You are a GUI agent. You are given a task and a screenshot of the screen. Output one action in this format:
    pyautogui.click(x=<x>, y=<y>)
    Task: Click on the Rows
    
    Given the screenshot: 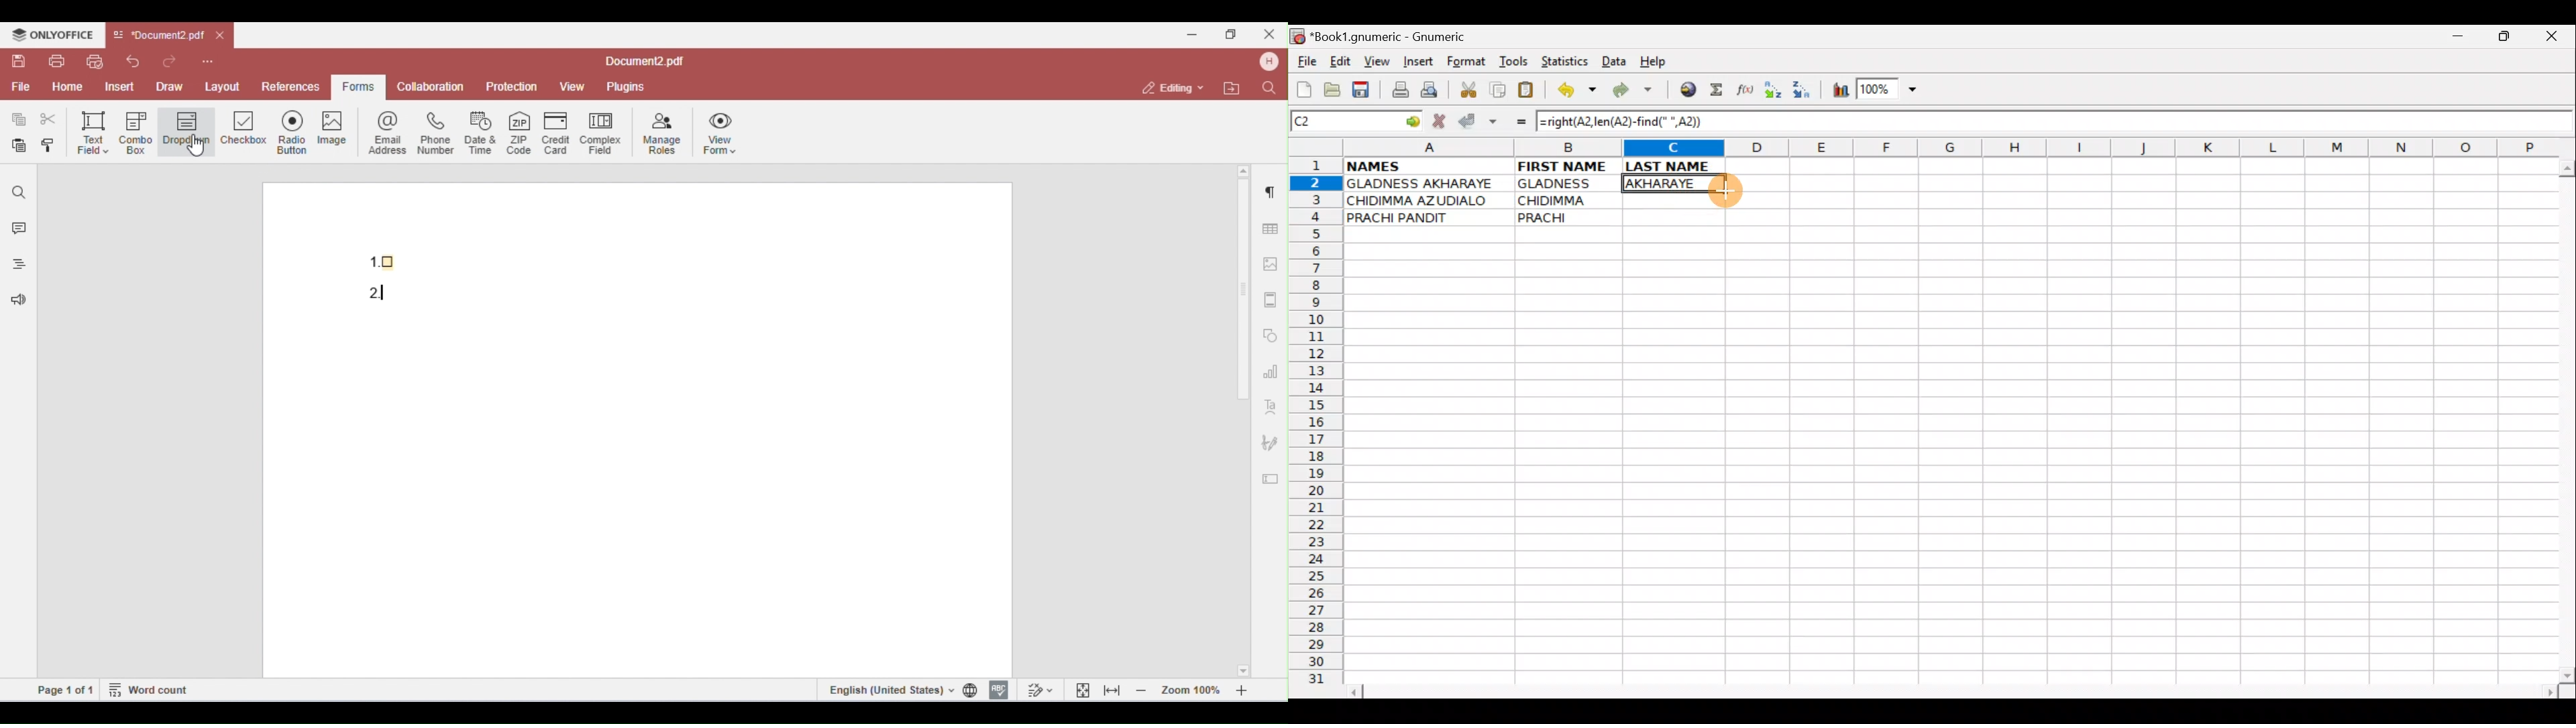 What is the action you would take?
    pyautogui.click(x=1316, y=426)
    